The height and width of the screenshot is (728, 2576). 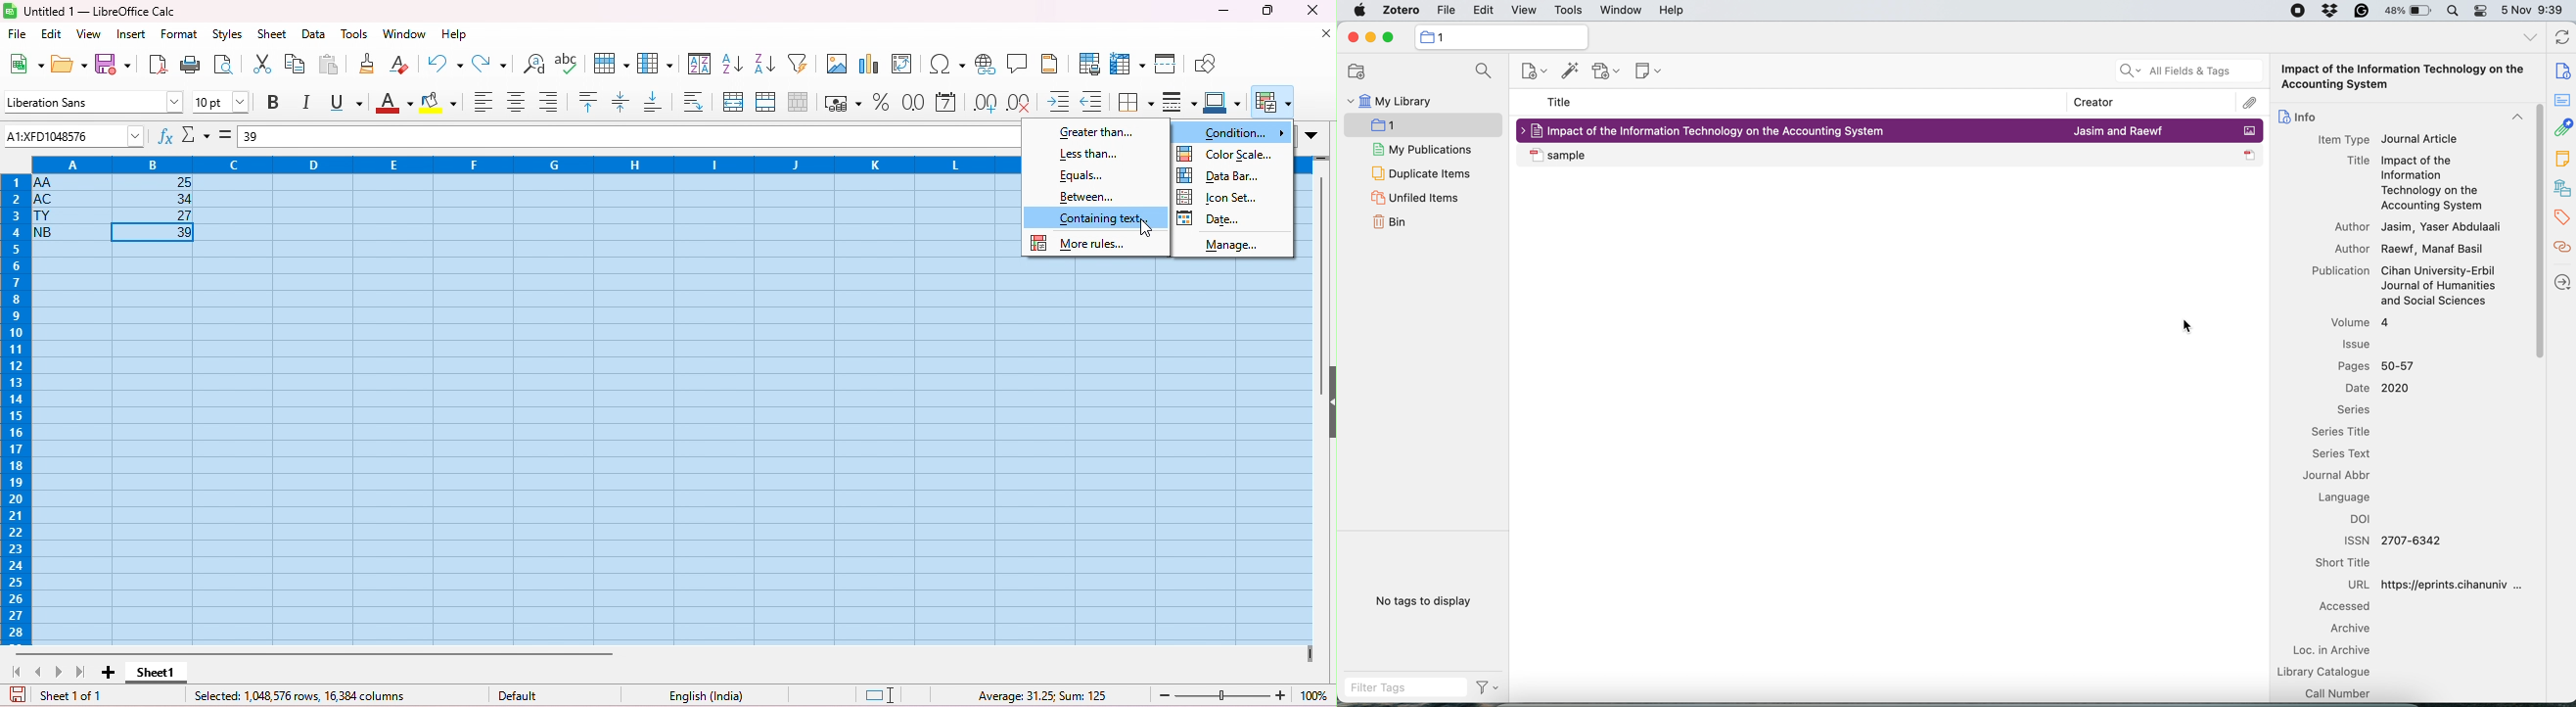 What do you see at coordinates (2410, 11) in the screenshot?
I see `48% battery` at bounding box center [2410, 11].